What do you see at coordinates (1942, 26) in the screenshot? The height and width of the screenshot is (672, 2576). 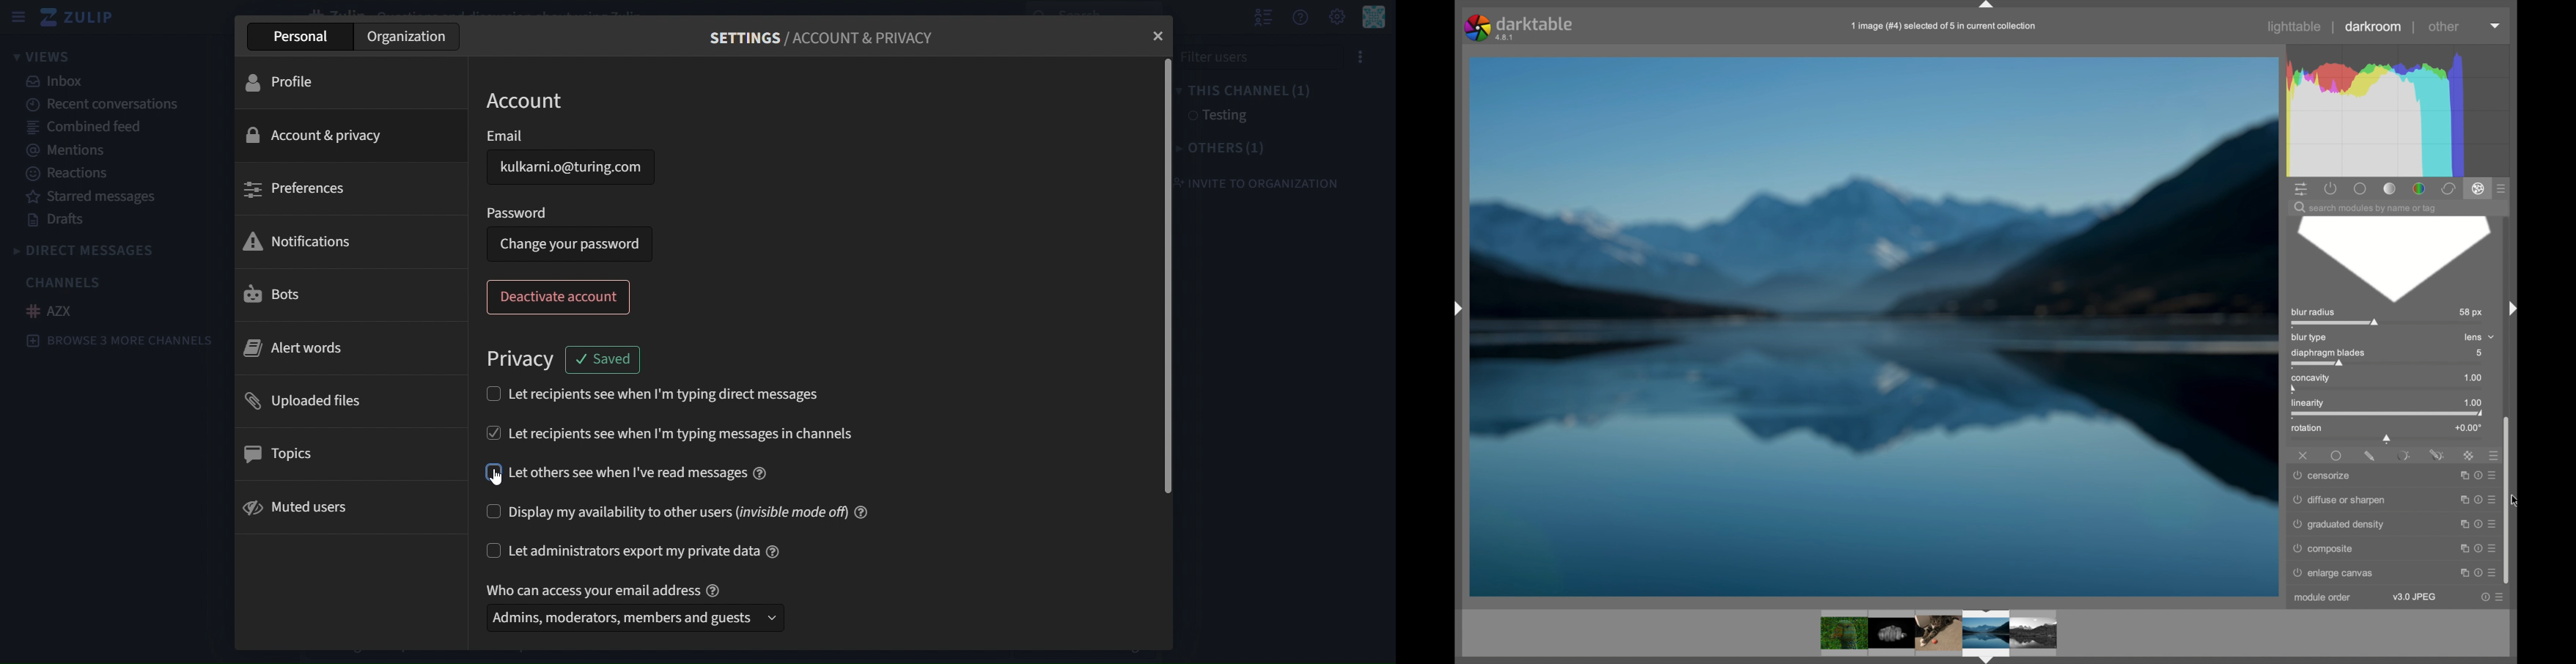 I see `1 image (#4) selected of § in current collection` at bounding box center [1942, 26].